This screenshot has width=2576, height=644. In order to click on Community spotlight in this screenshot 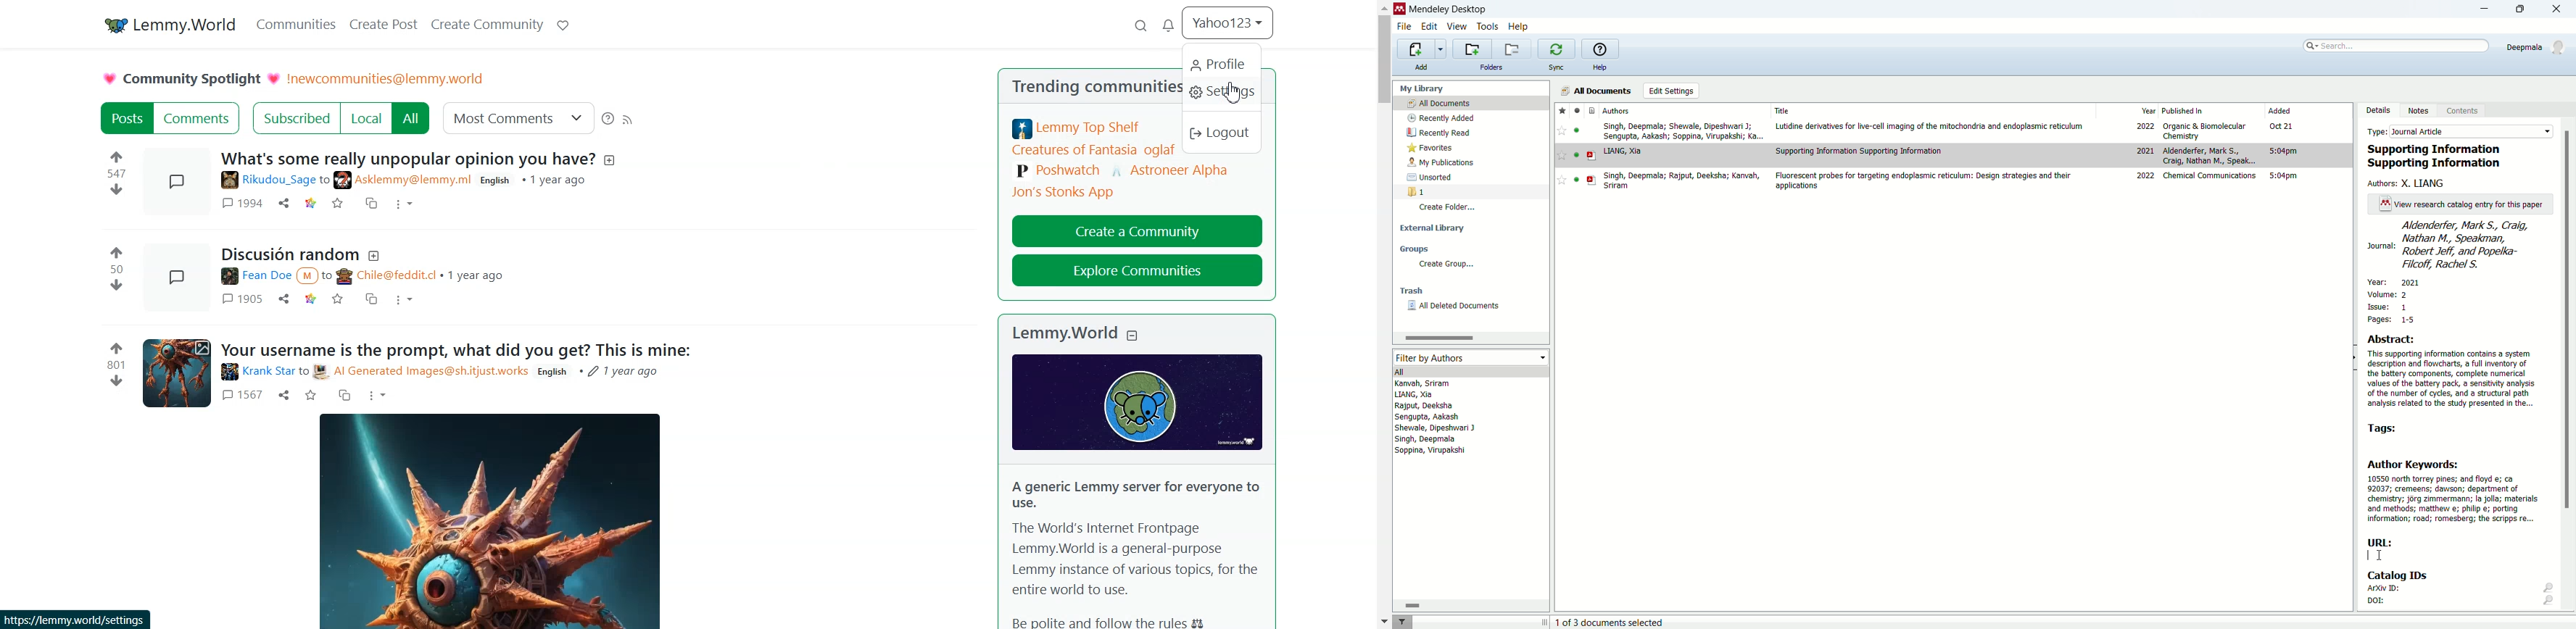, I will do `click(190, 78)`.